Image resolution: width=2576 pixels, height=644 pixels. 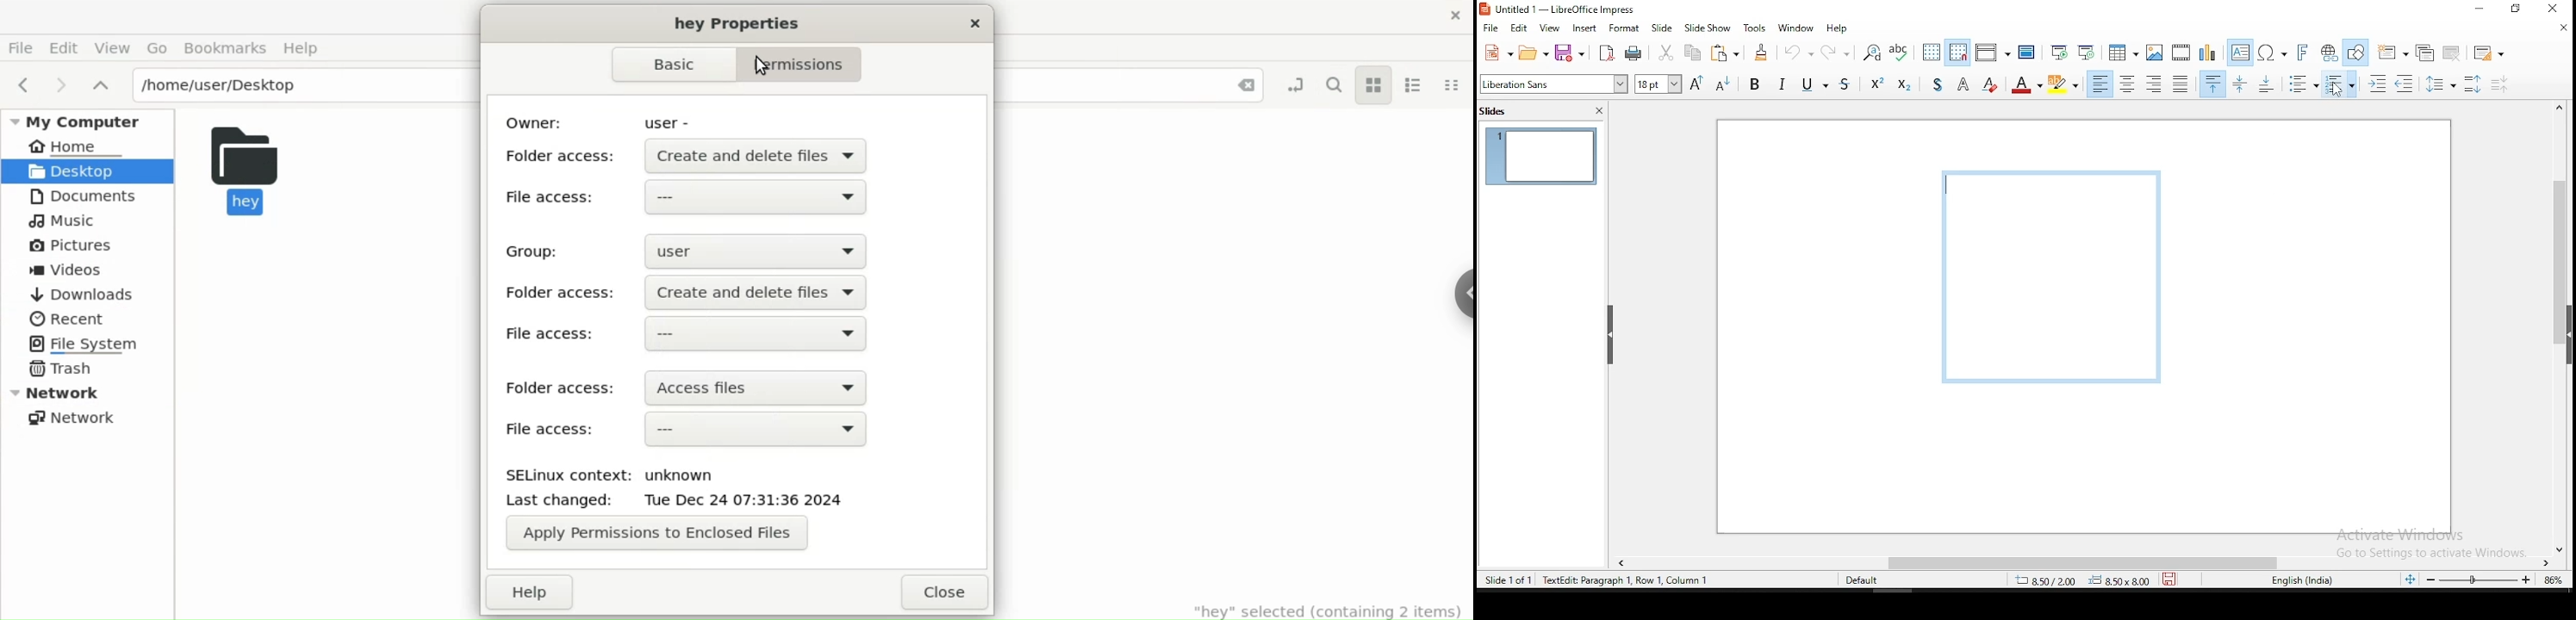 What do you see at coordinates (2560, 328) in the screenshot?
I see `scroll bar` at bounding box center [2560, 328].